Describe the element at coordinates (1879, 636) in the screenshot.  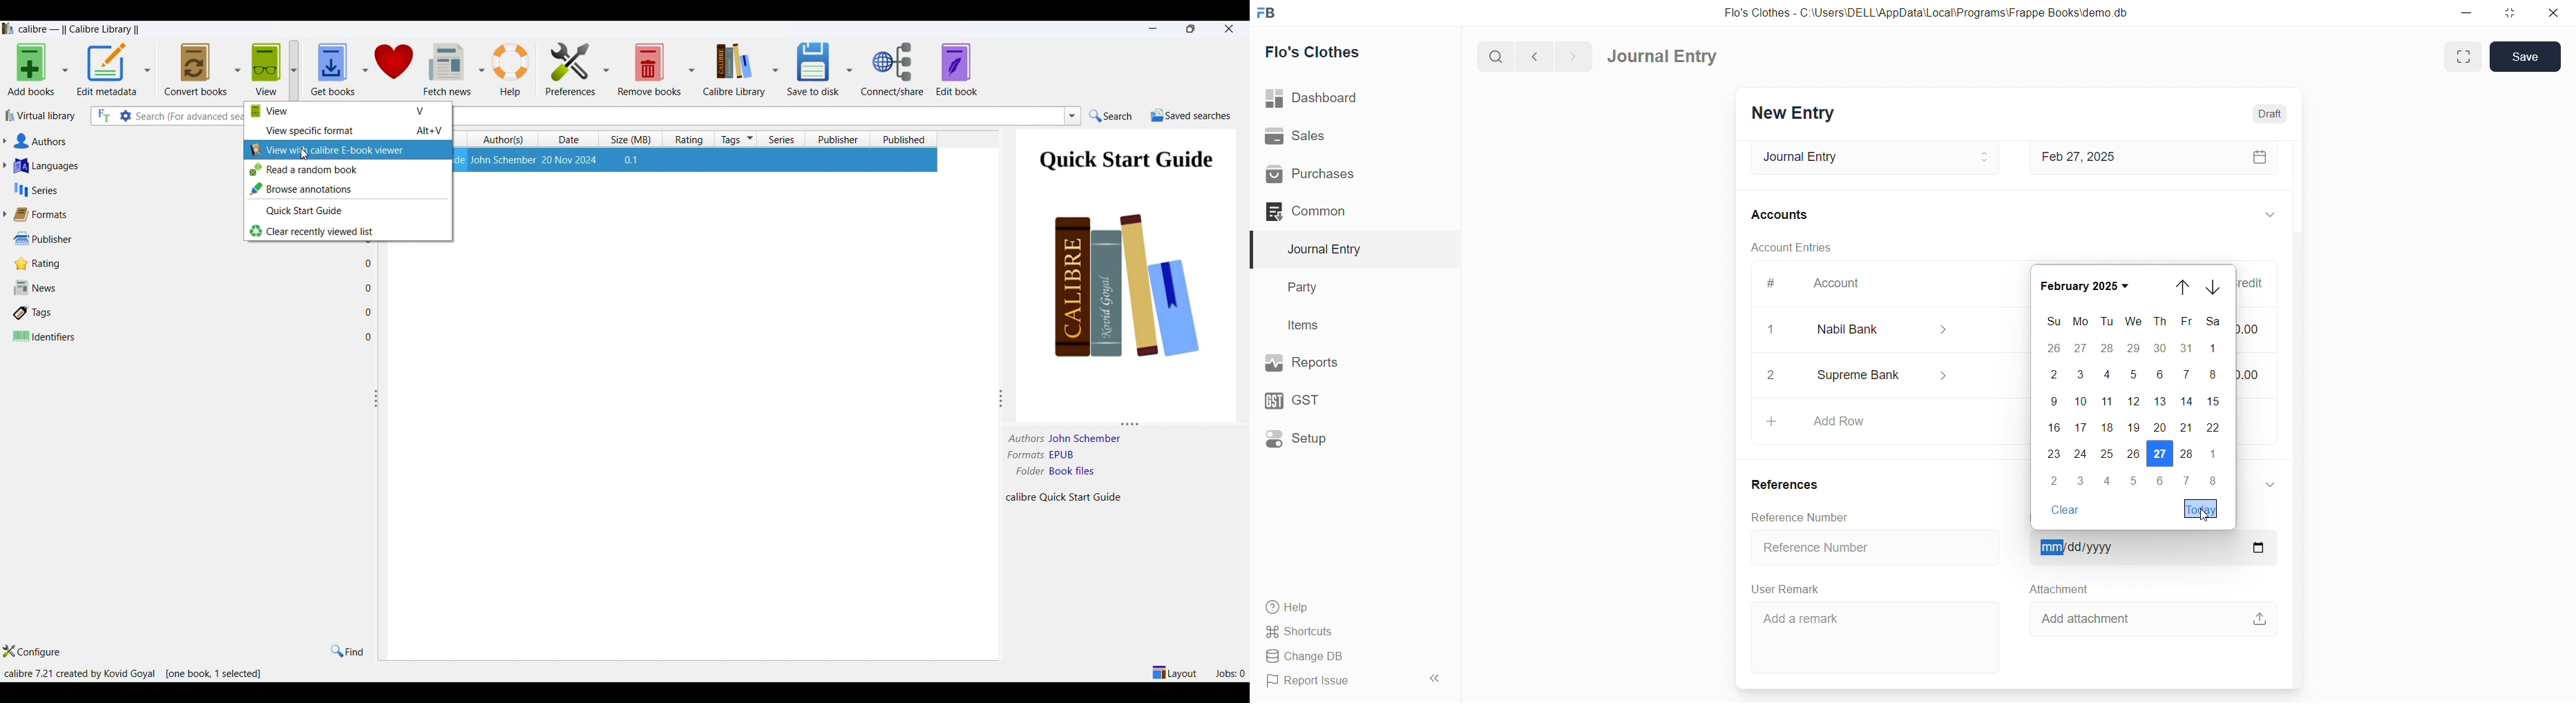
I see `Add a remark` at that location.